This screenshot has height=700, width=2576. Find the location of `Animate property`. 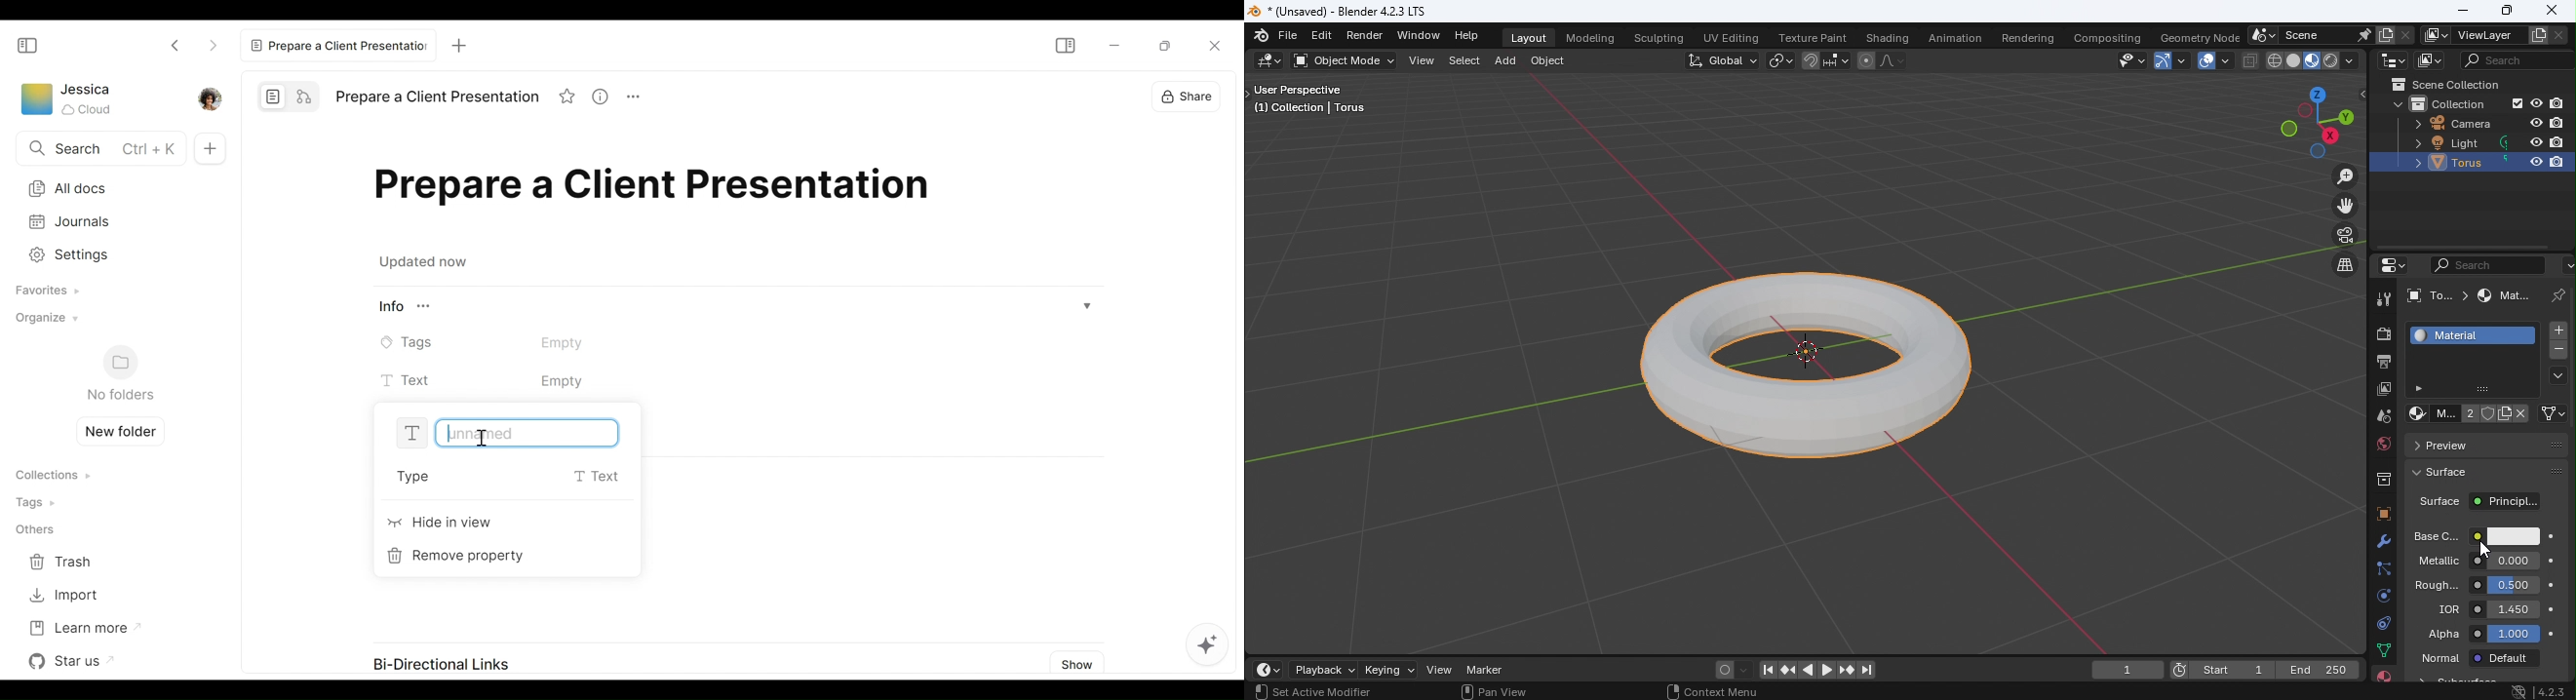

Animate property is located at coordinates (2550, 611).